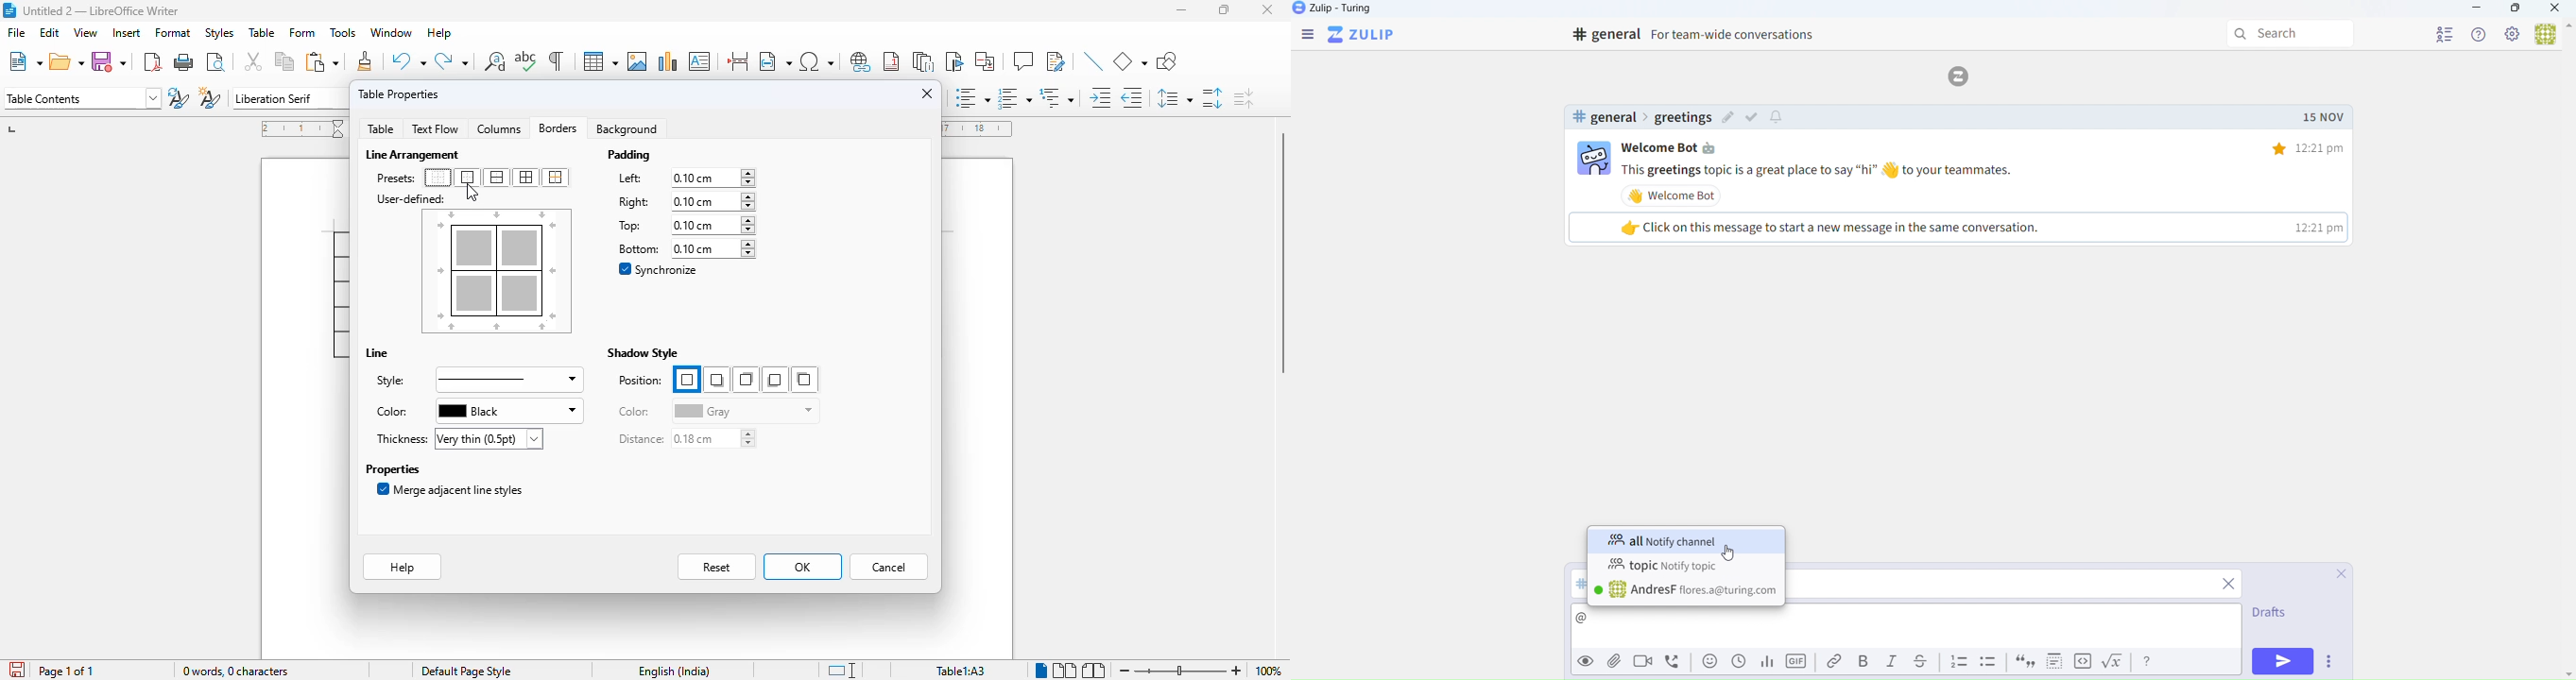 This screenshot has height=700, width=2576. I want to click on background, so click(629, 128).